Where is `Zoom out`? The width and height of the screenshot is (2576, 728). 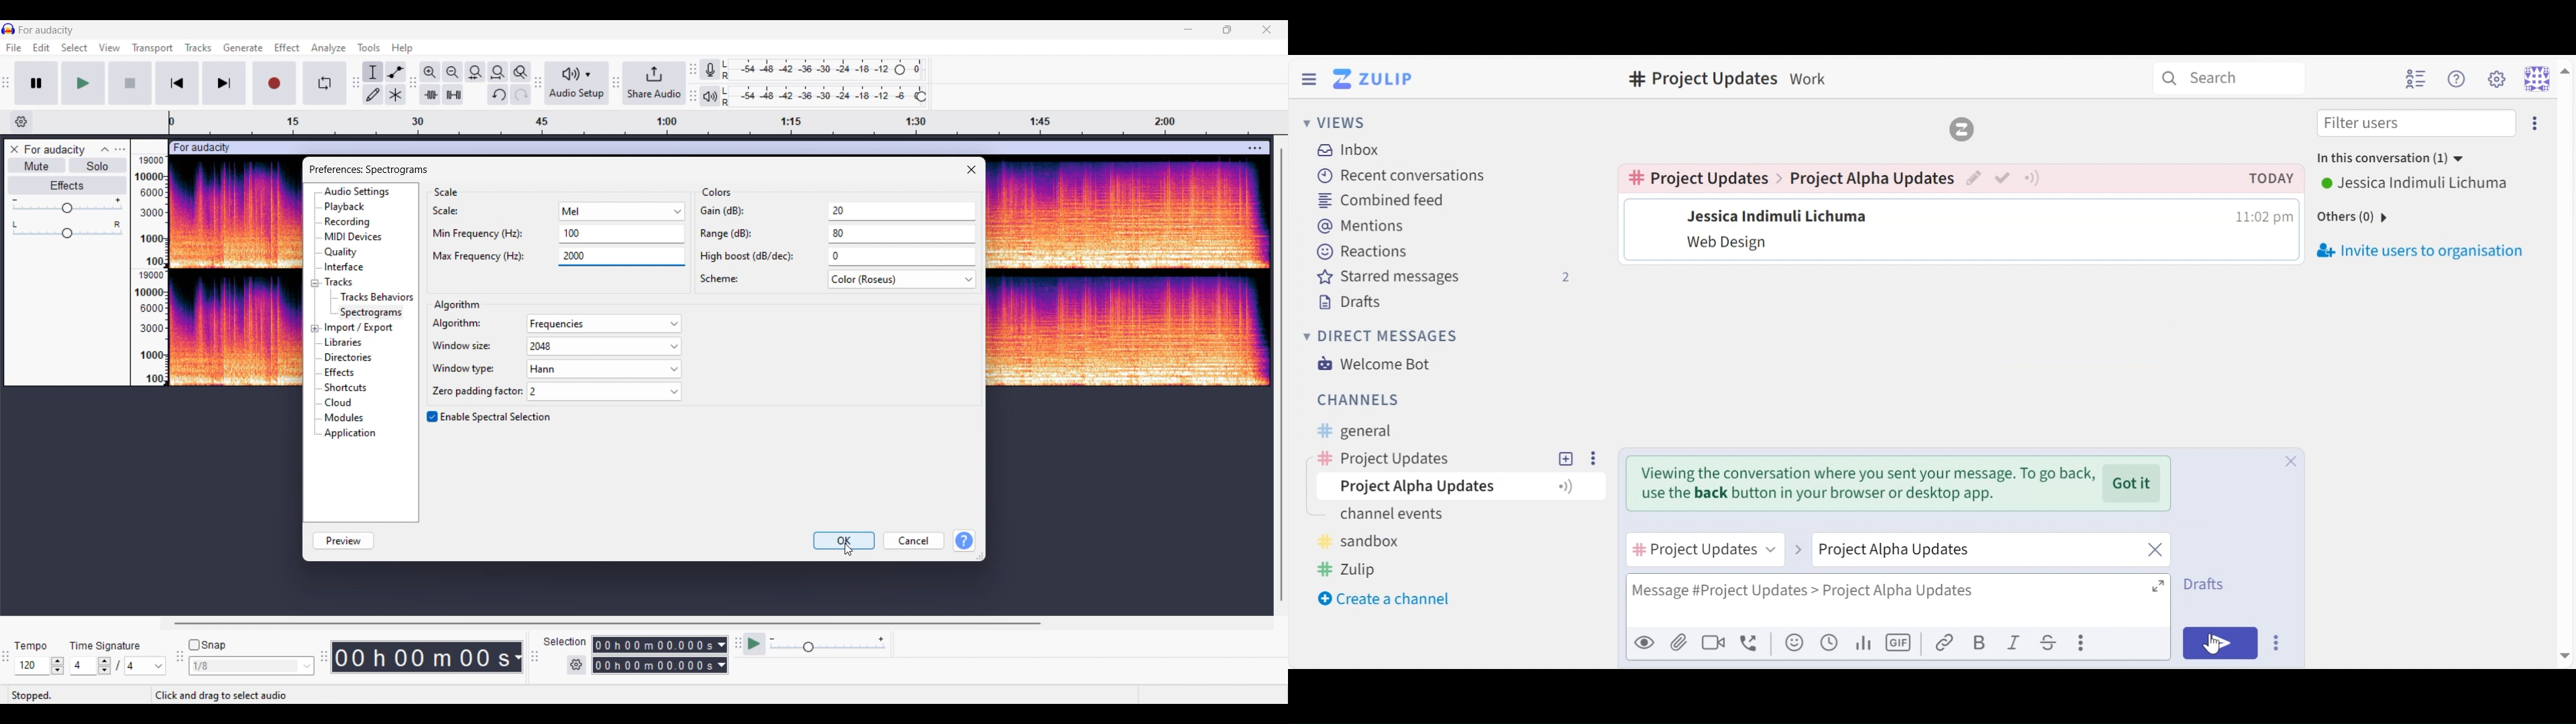
Zoom out is located at coordinates (453, 72).